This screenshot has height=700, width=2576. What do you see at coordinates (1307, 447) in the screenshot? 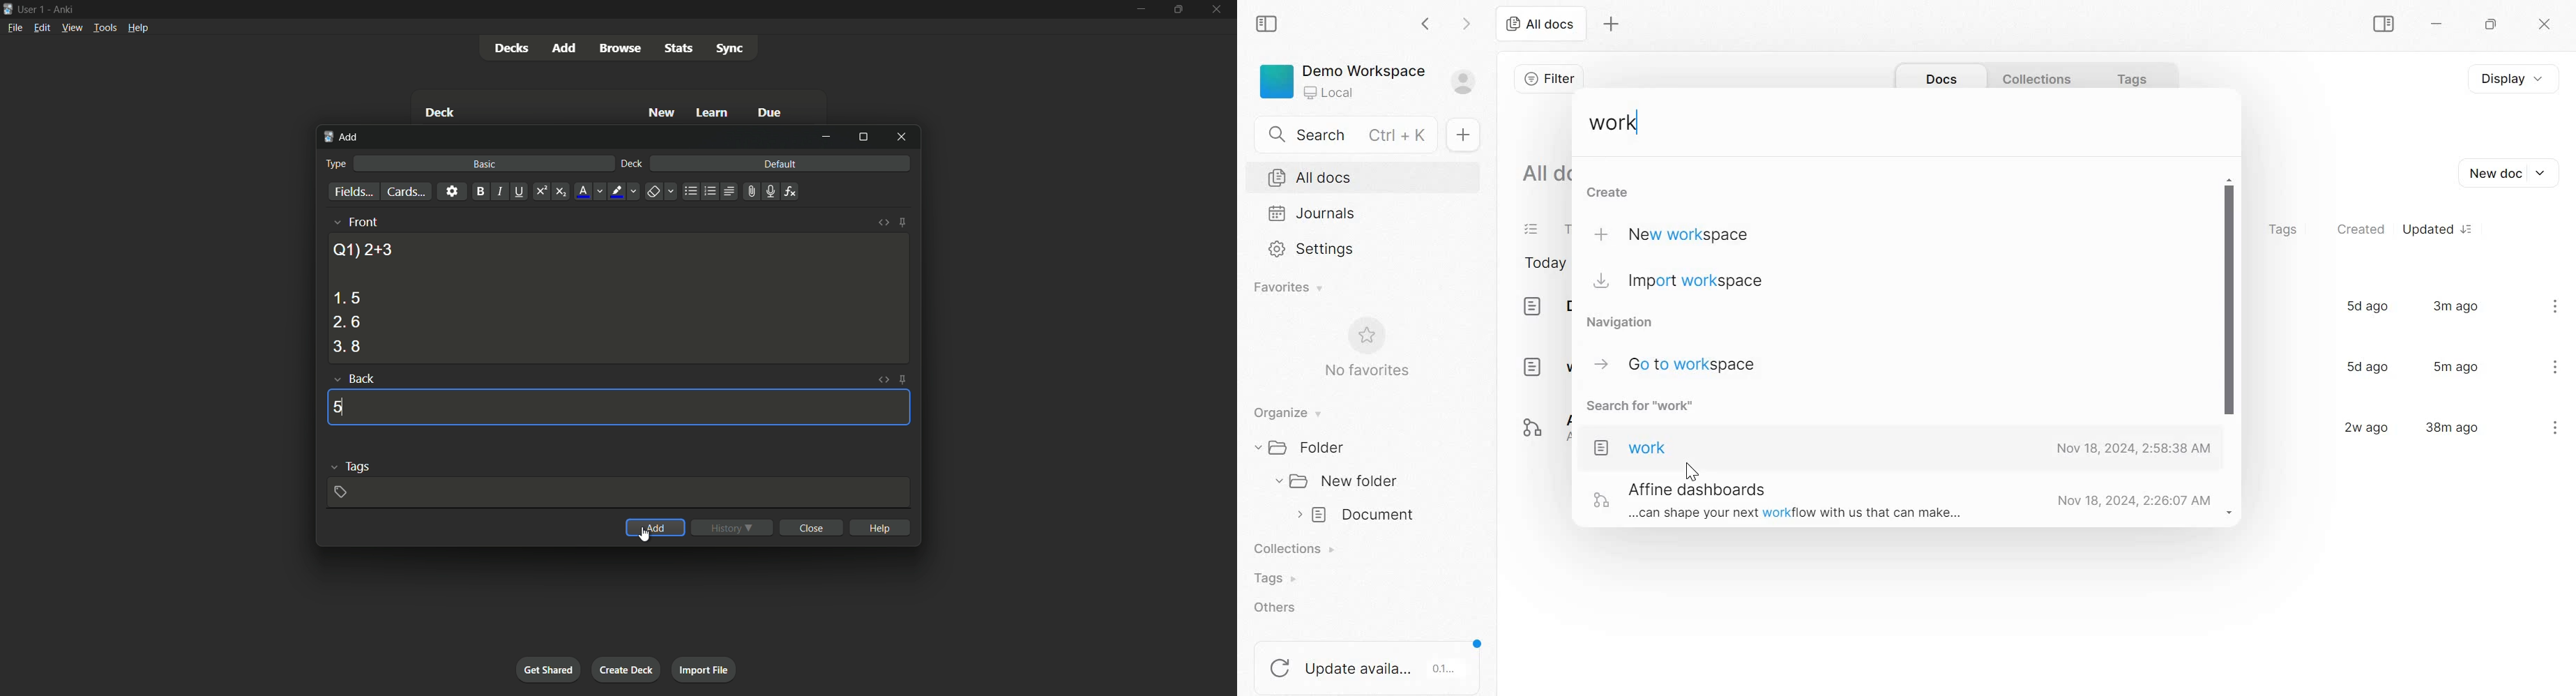
I see `Folder` at bounding box center [1307, 447].